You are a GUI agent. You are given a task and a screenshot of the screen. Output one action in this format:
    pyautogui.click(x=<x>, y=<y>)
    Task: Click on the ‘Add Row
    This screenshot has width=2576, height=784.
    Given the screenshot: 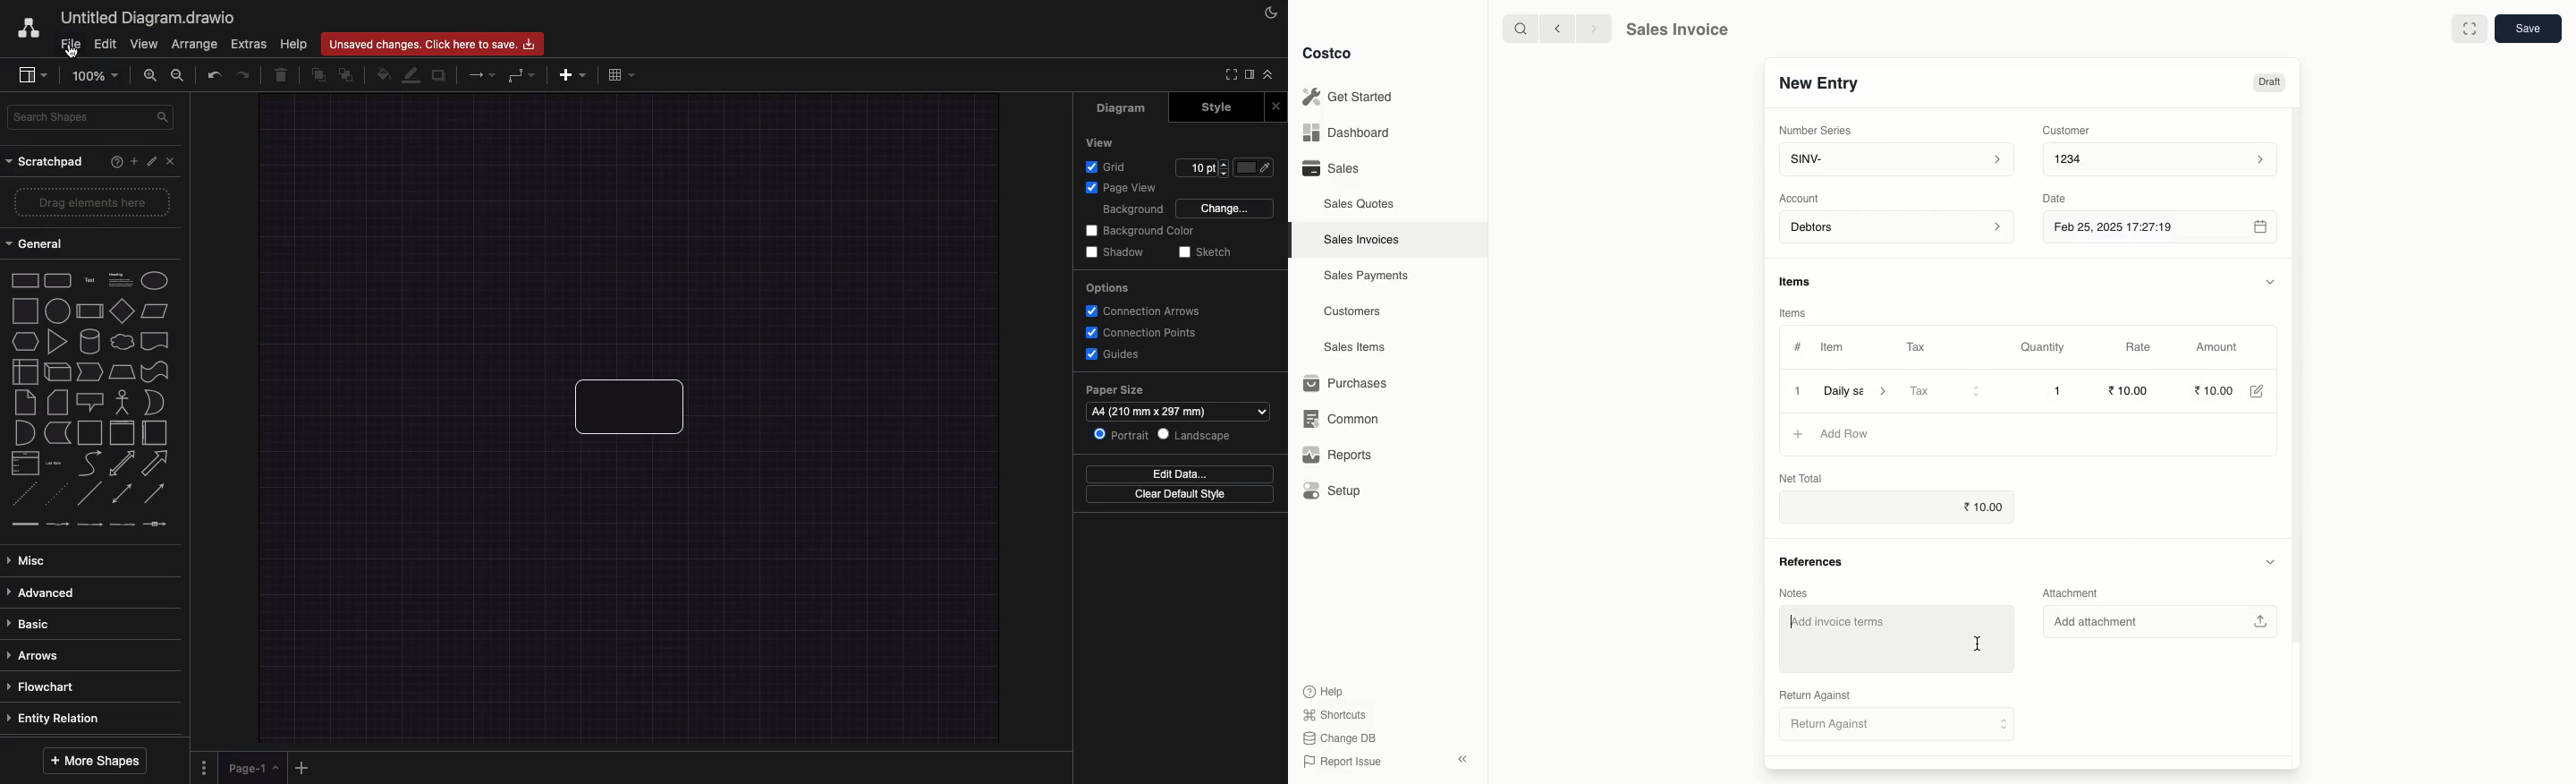 What is the action you would take?
    pyautogui.click(x=1849, y=434)
    